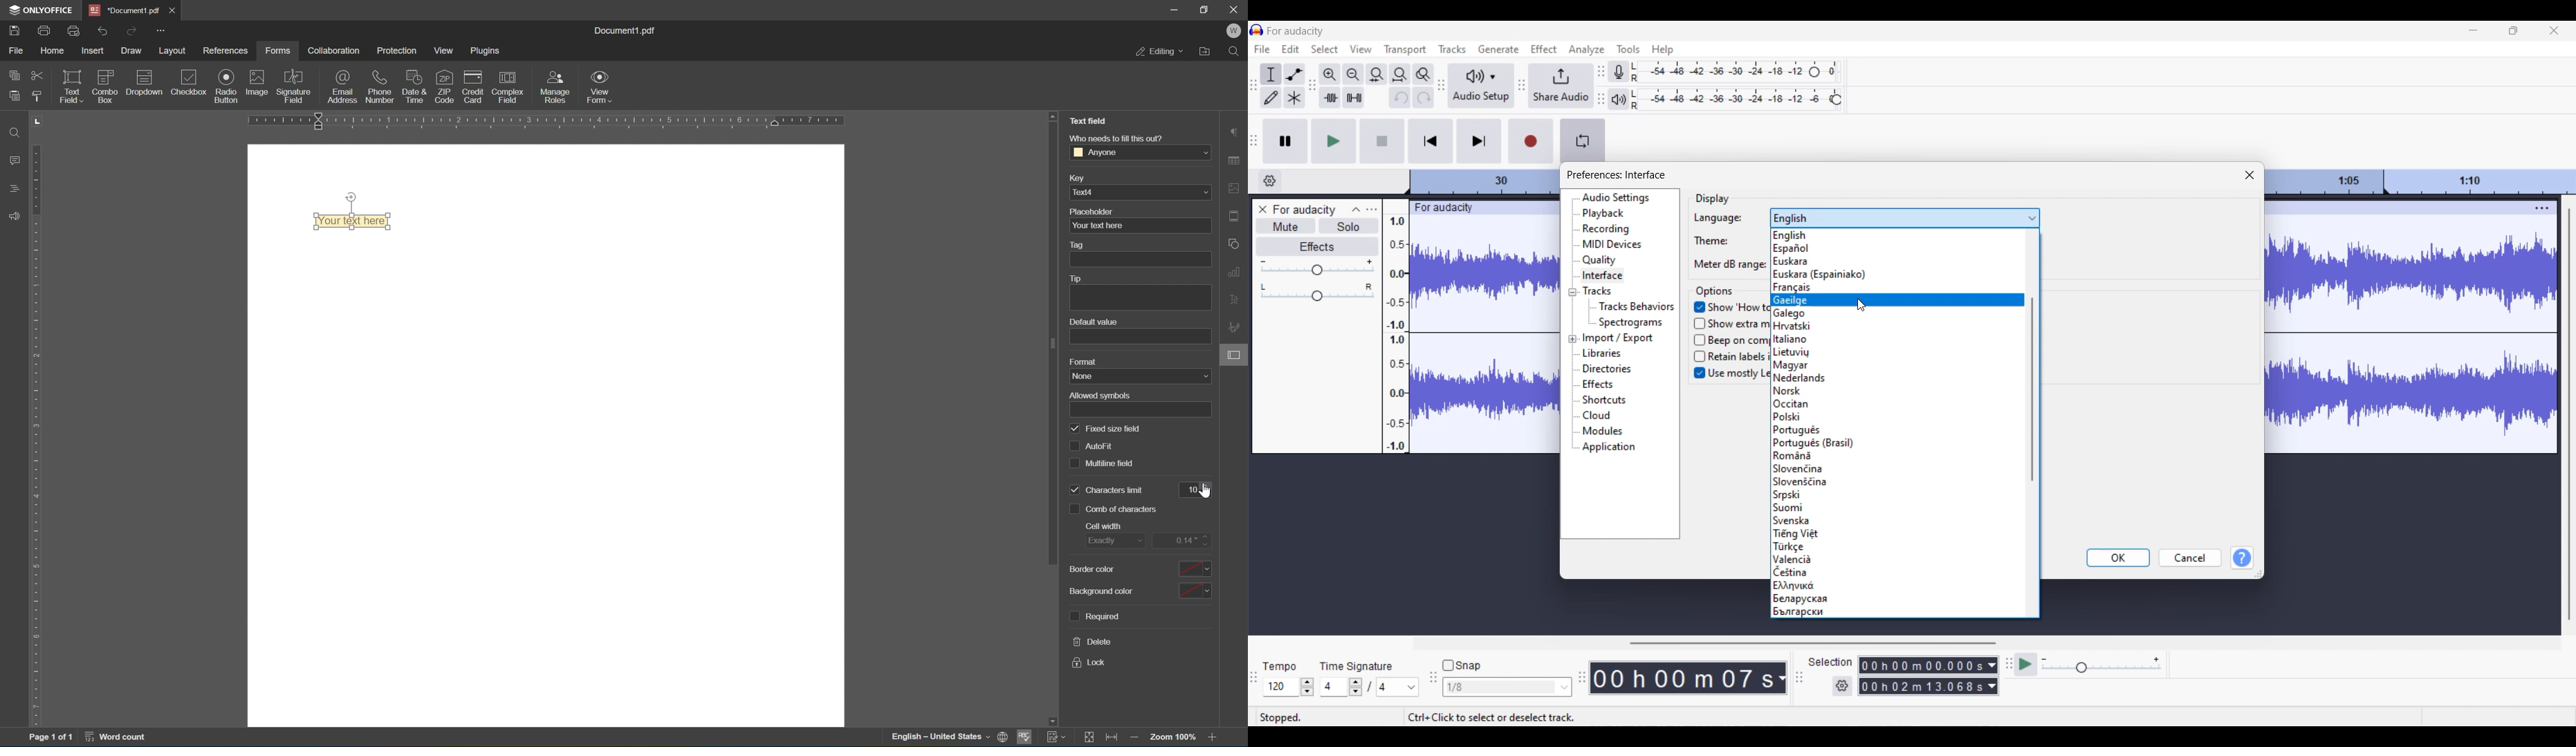 This screenshot has height=756, width=2576. What do you see at coordinates (1797, 584) in the screenshot?
I see `J Evia` at bounding box center [1797, 584].